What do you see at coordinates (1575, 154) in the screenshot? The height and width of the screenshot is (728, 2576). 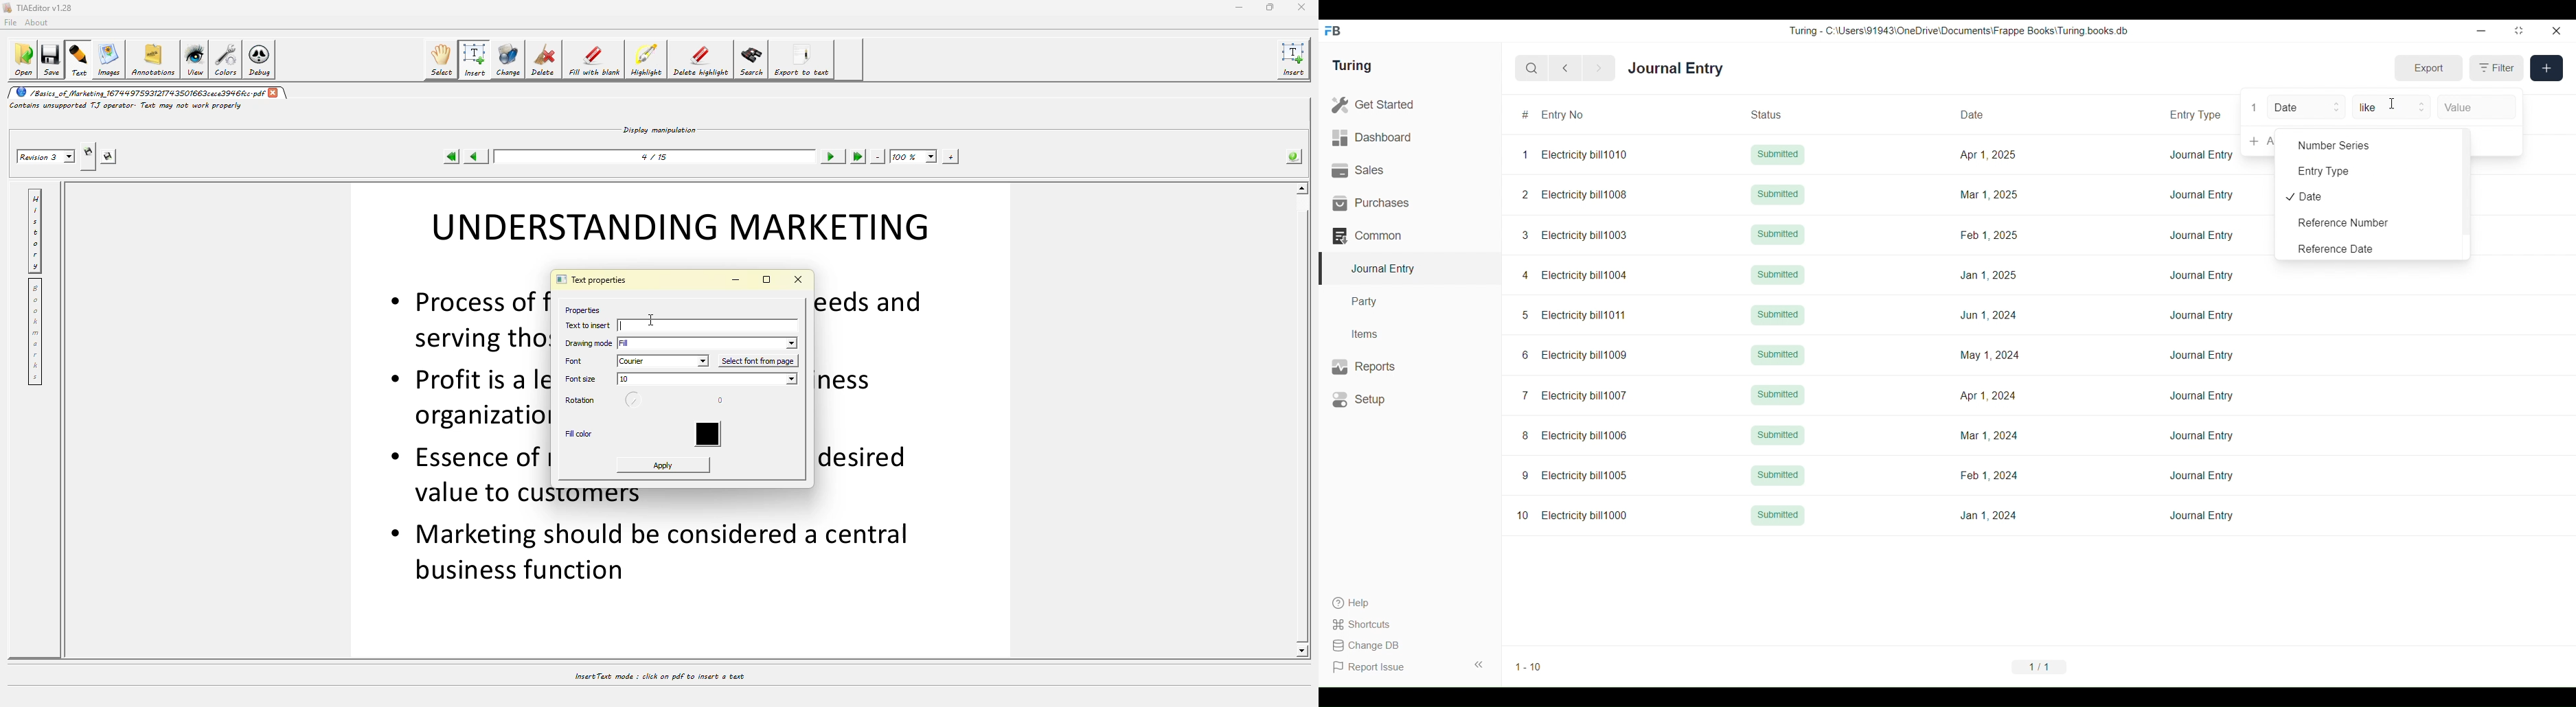 I see `1 Electricity bill1010` at bounding box center [1575, 154].